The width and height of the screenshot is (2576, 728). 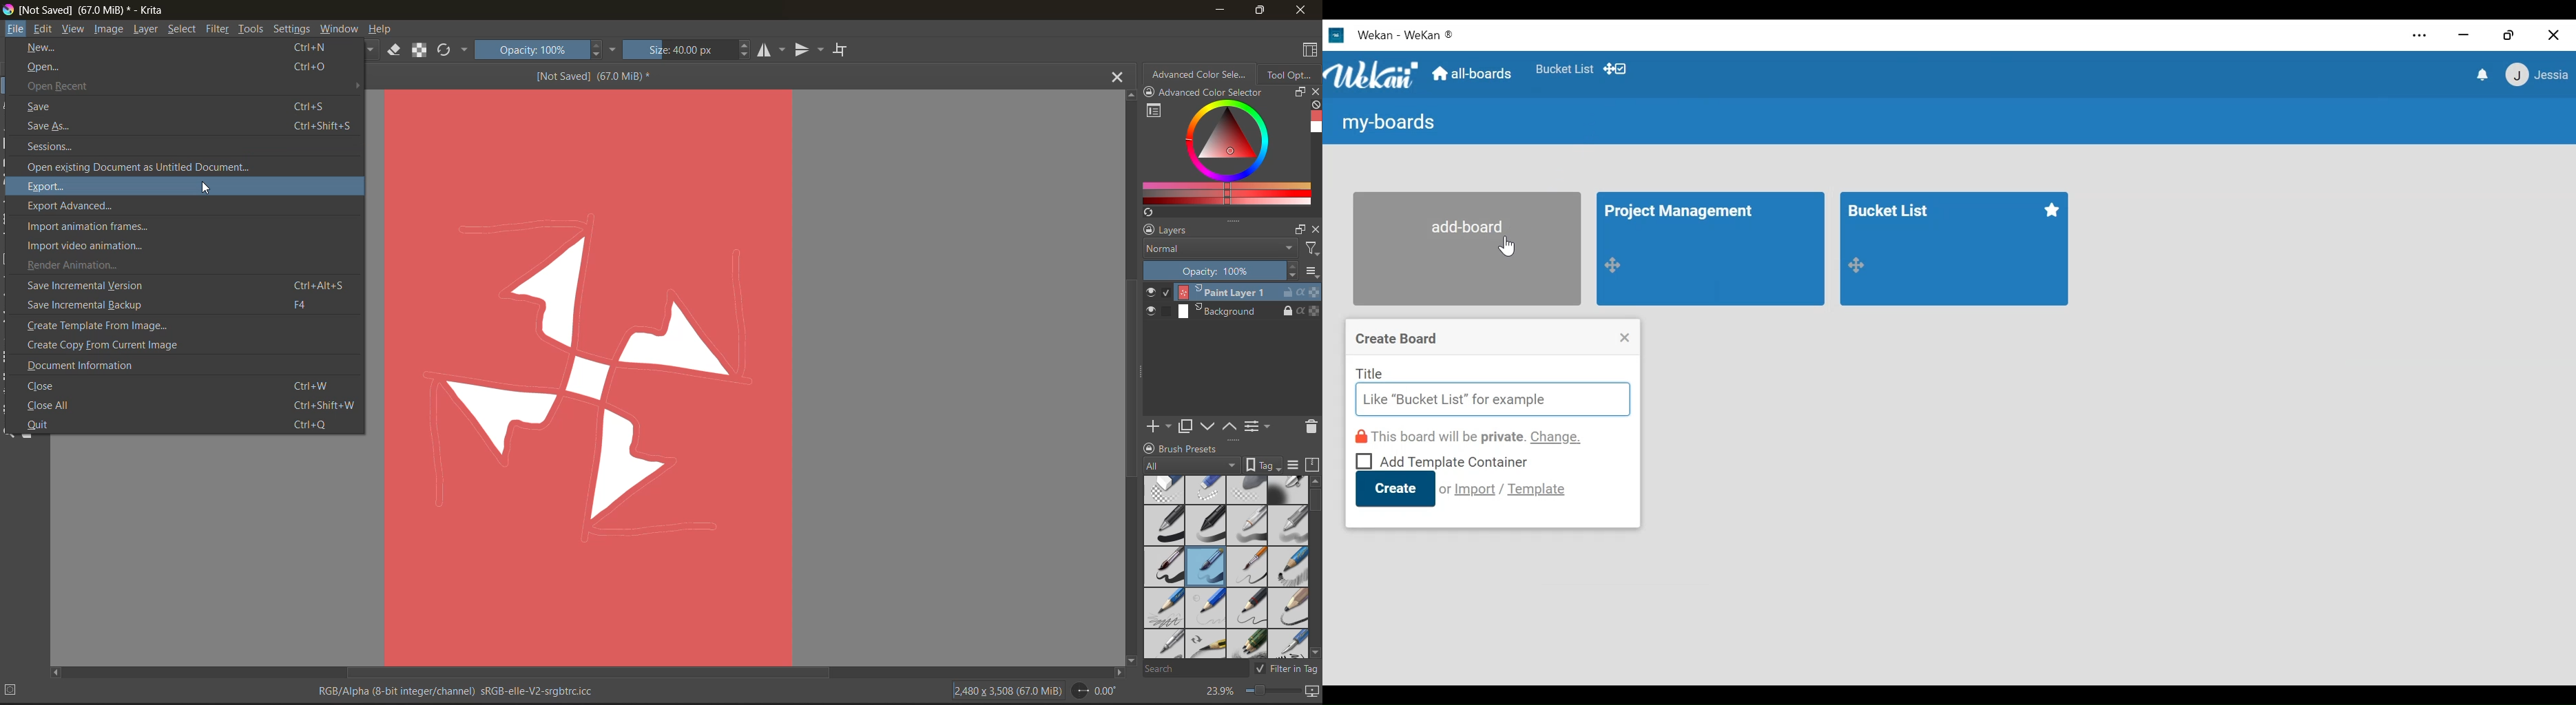 I want to click on open recent, so click(x=177, y=85).